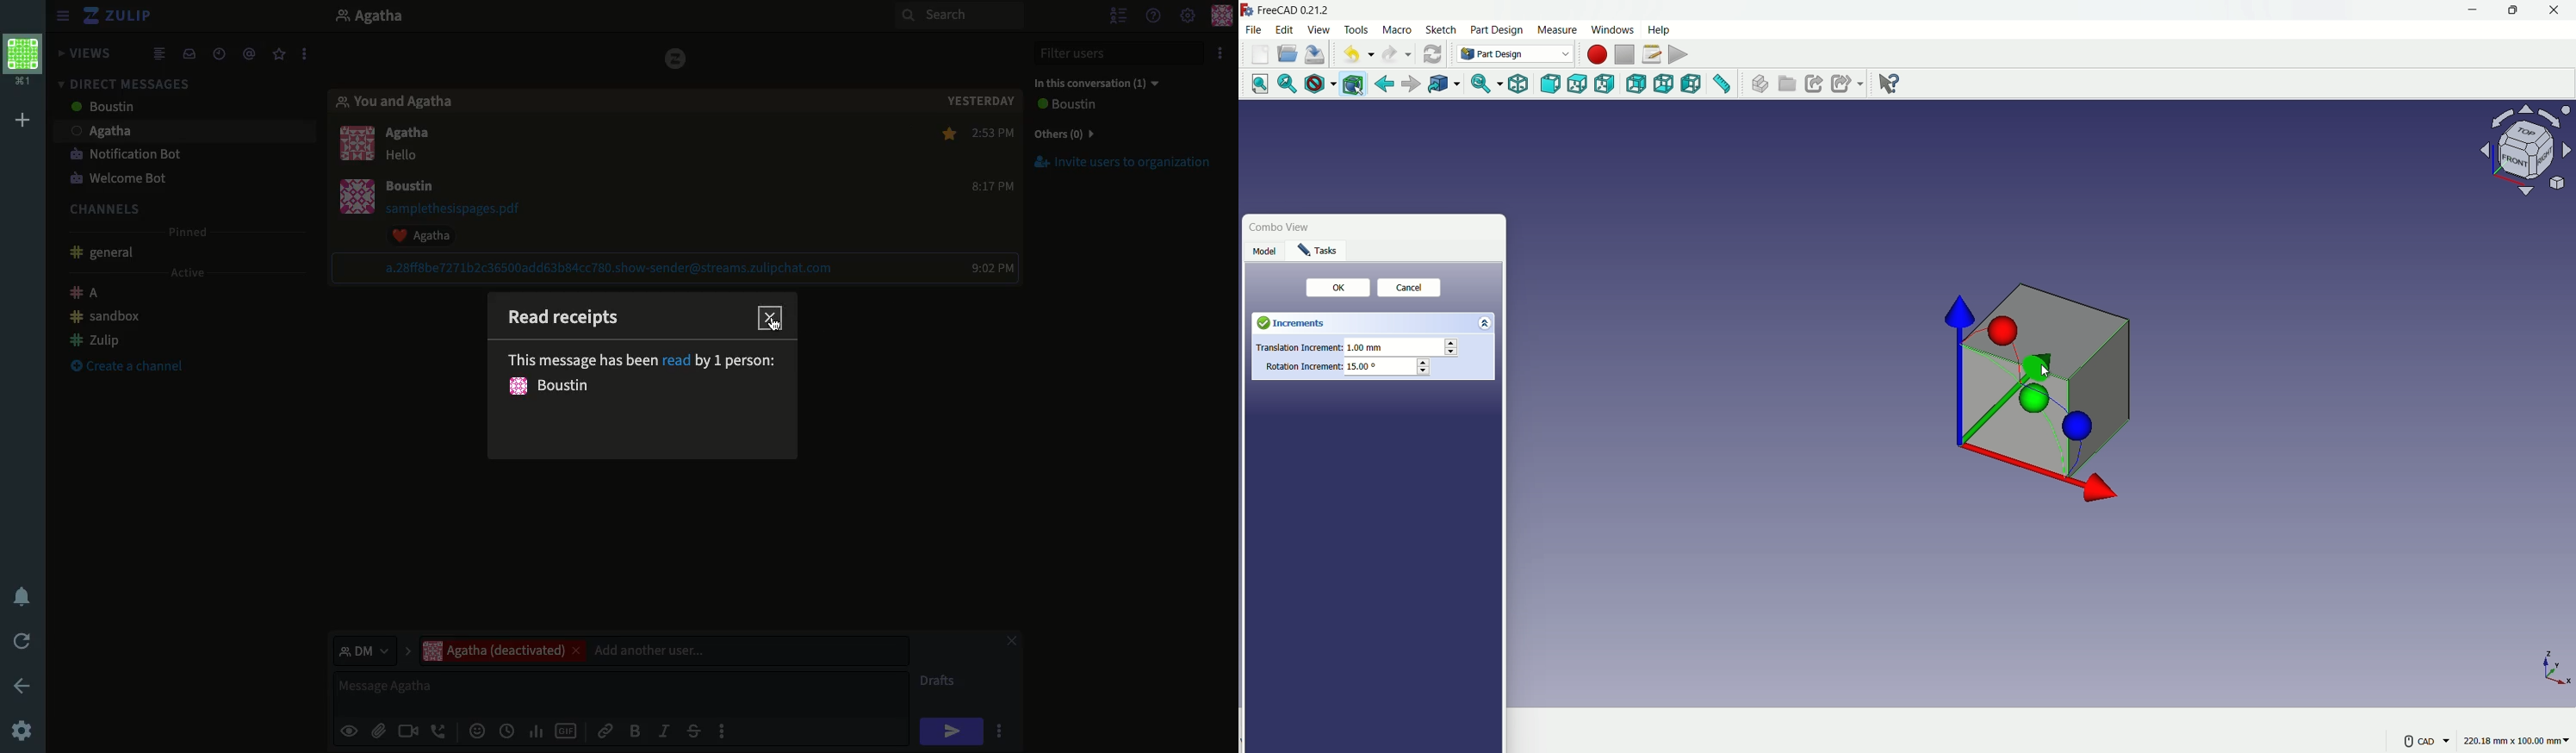 This screenshot has height=756, width=2576. I want to click on execute macros, so click(1680, 53).